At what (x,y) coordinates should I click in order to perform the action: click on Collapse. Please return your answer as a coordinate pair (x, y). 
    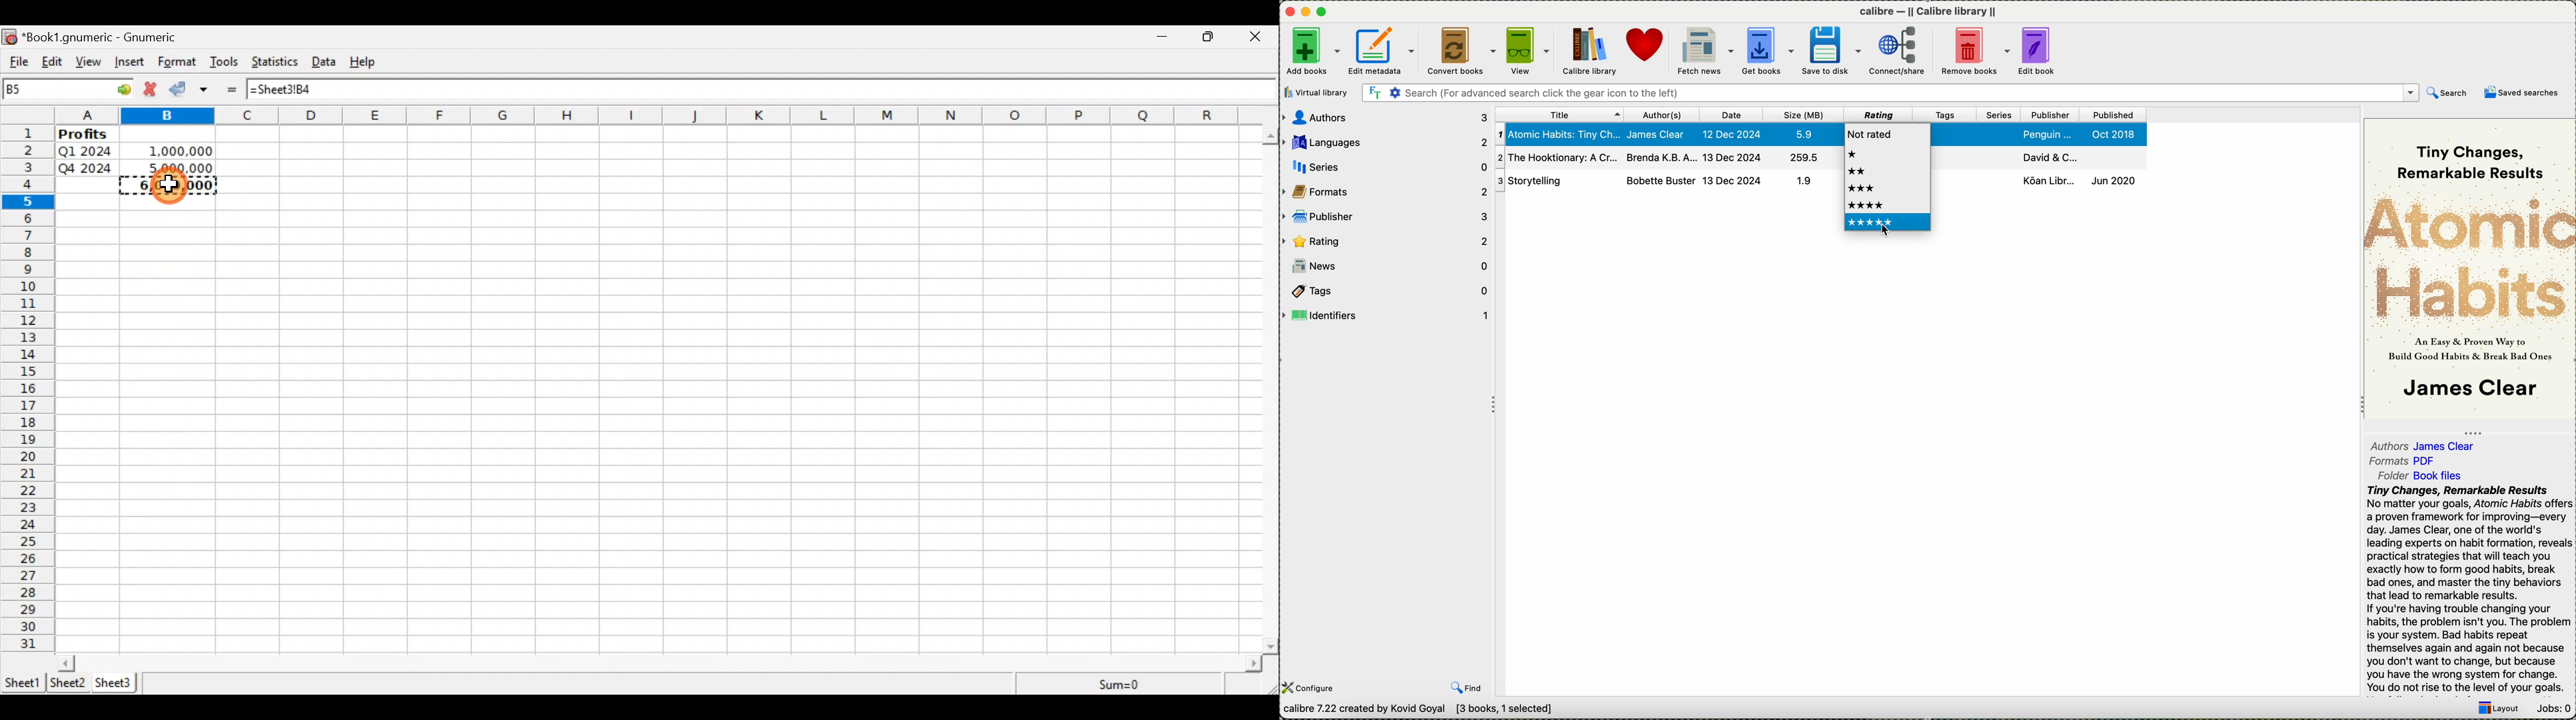
    Looking at the image, I should click on (2359, 406).